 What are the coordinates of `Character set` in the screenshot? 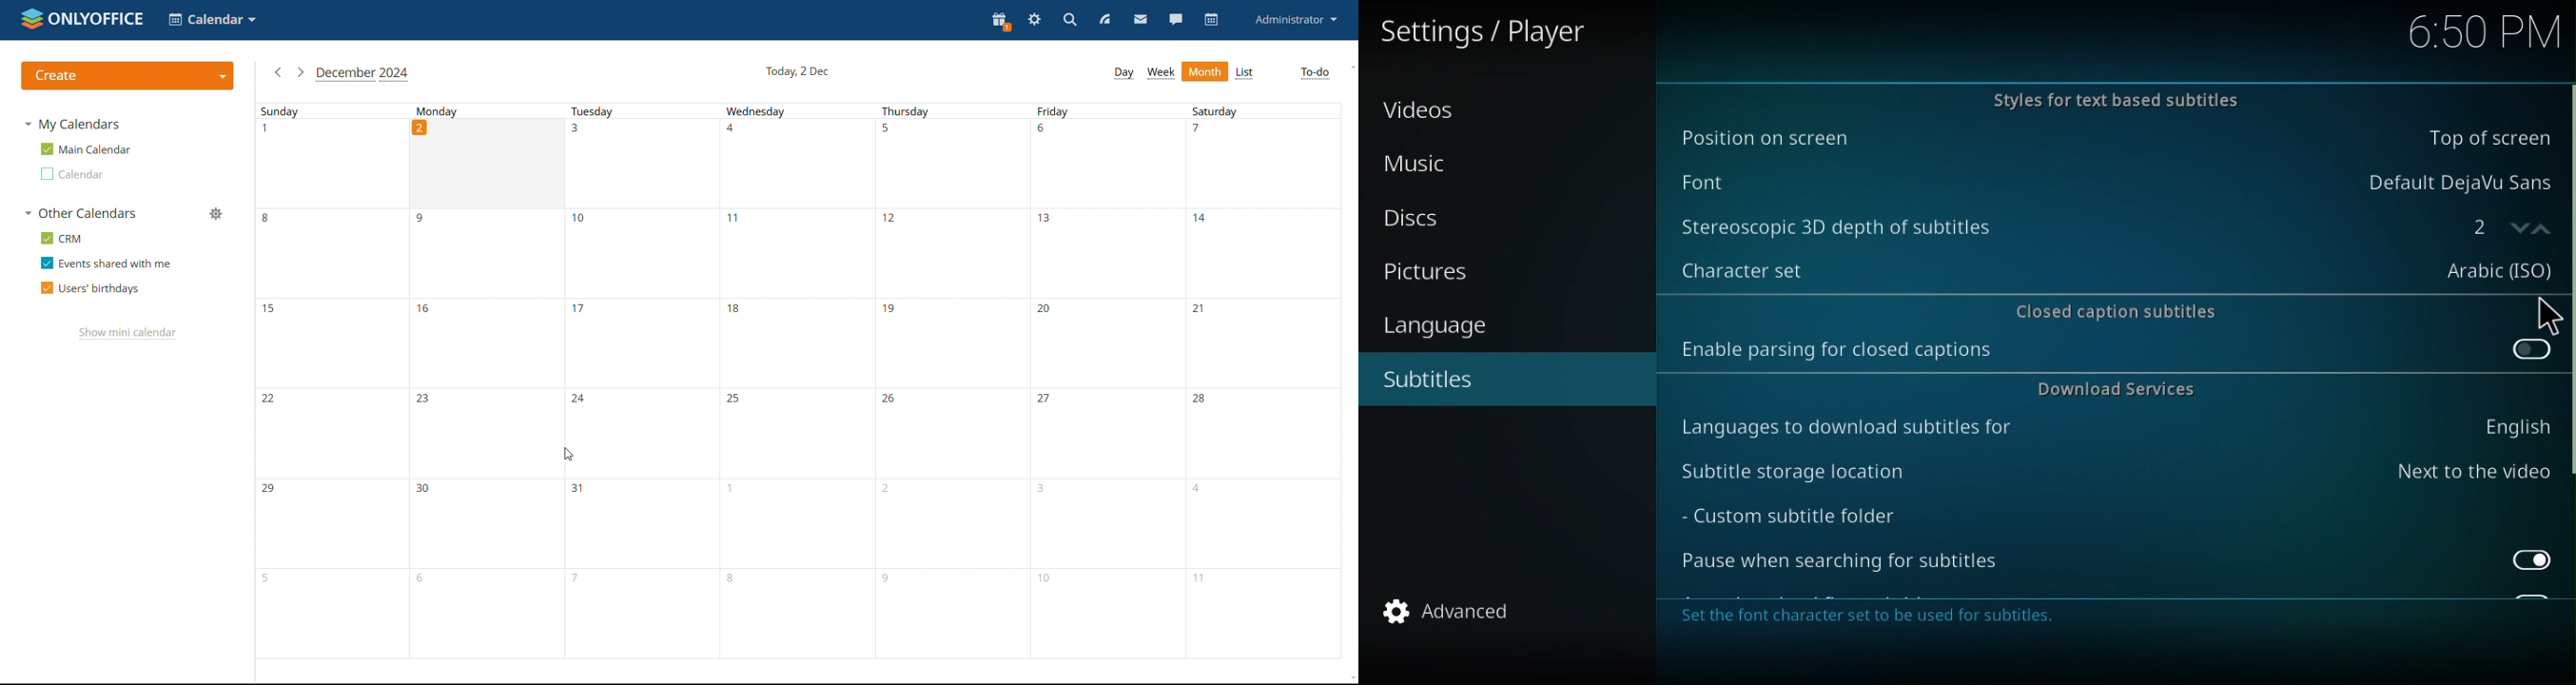 It's located at (2031, 273).